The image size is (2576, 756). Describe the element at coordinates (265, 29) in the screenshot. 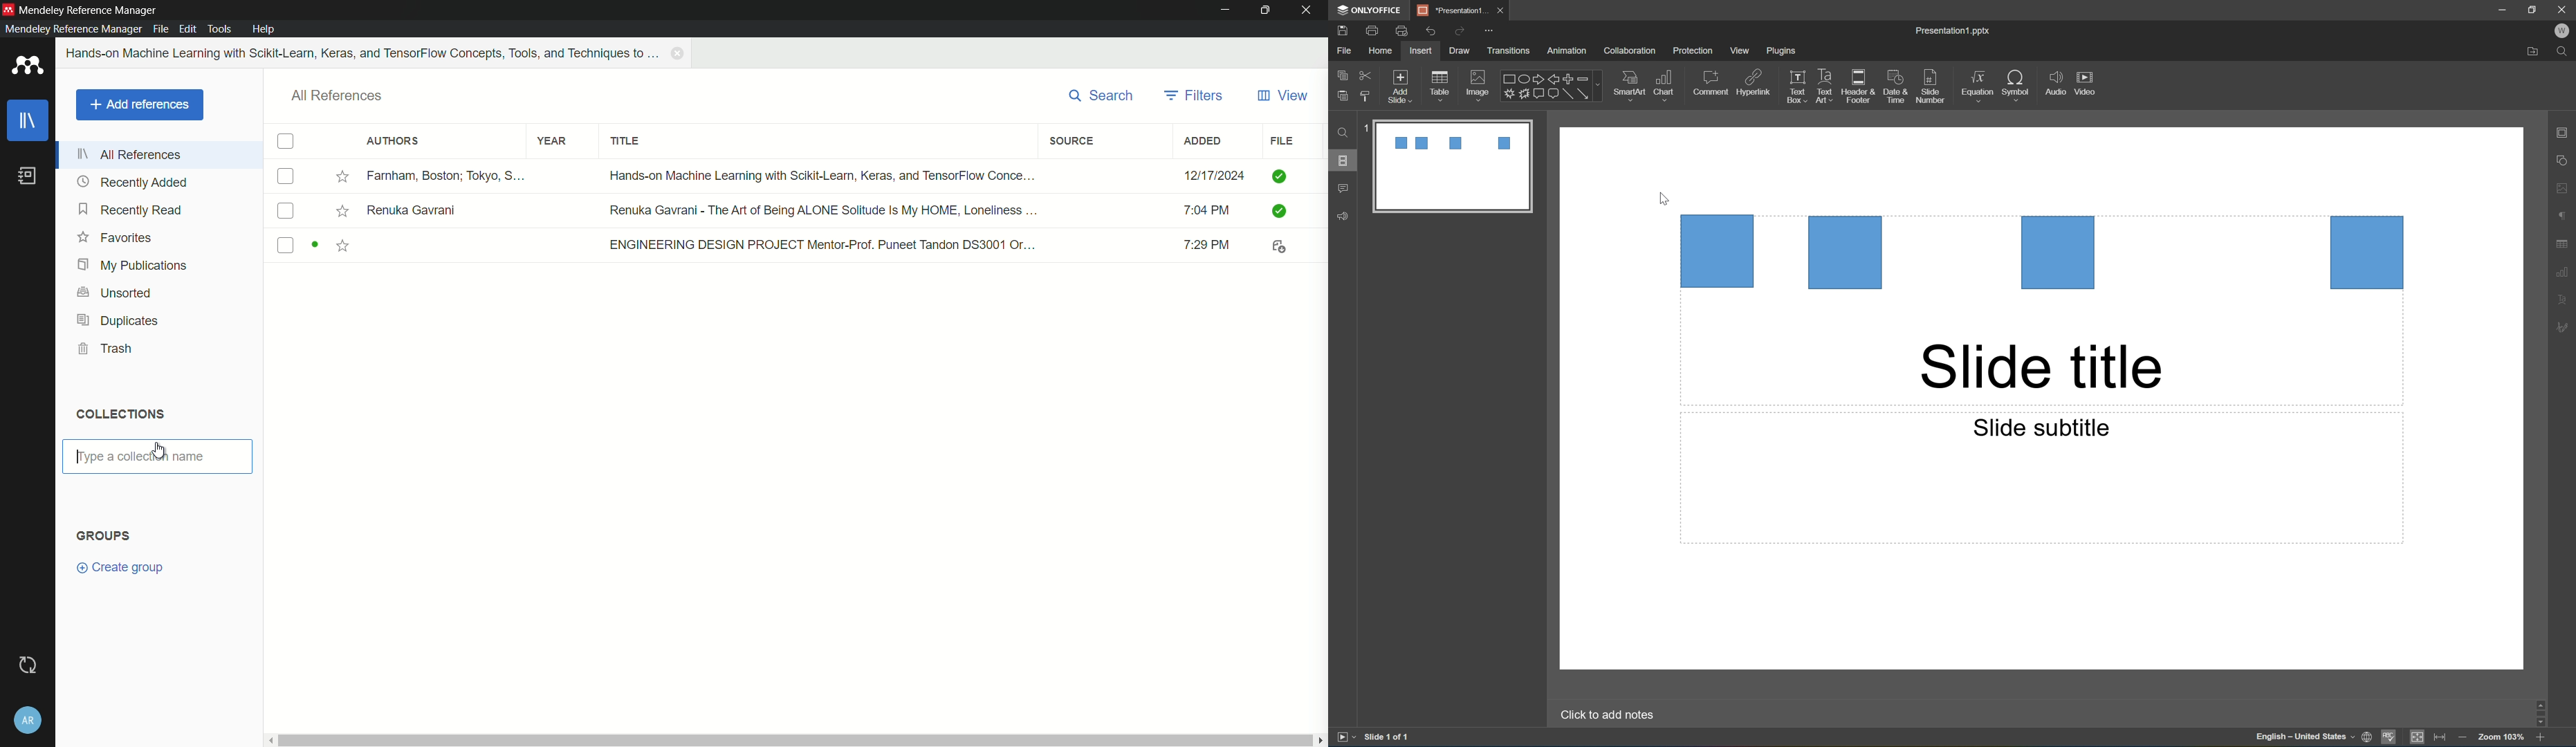

I see `help menu` at that location.